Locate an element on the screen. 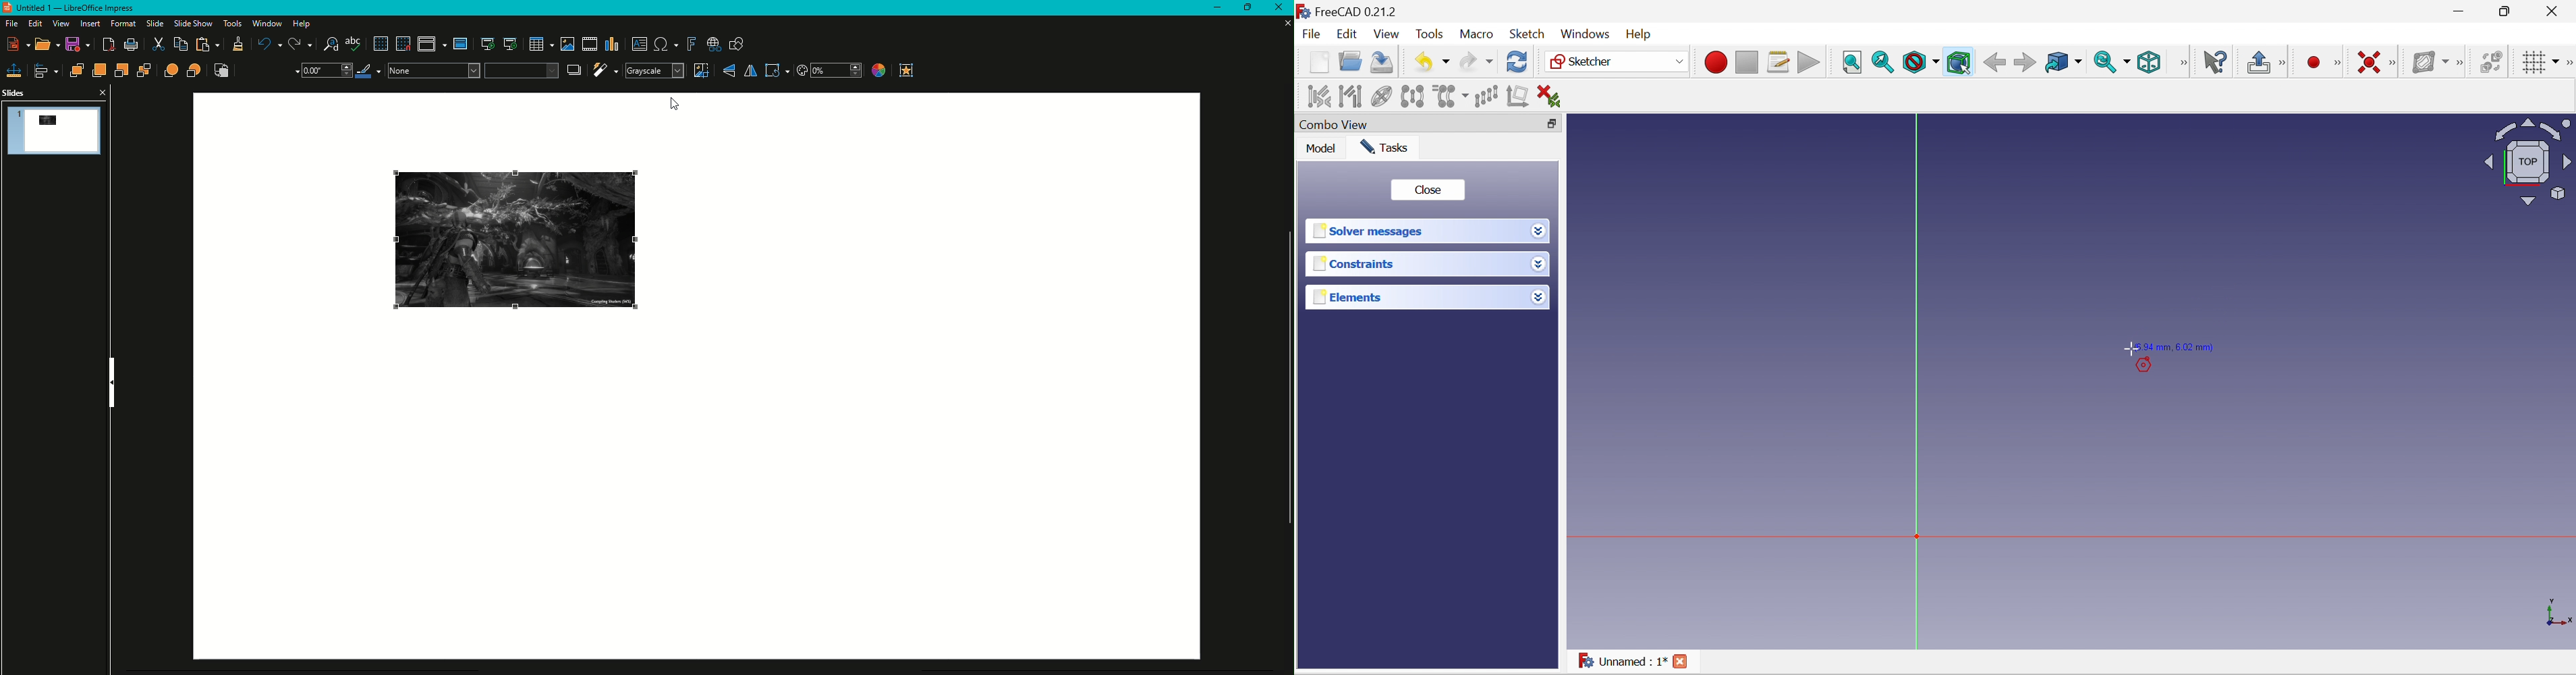 The width and height of the screenshot is (2576, 700). Cursor is located at coordinates (674, 105).